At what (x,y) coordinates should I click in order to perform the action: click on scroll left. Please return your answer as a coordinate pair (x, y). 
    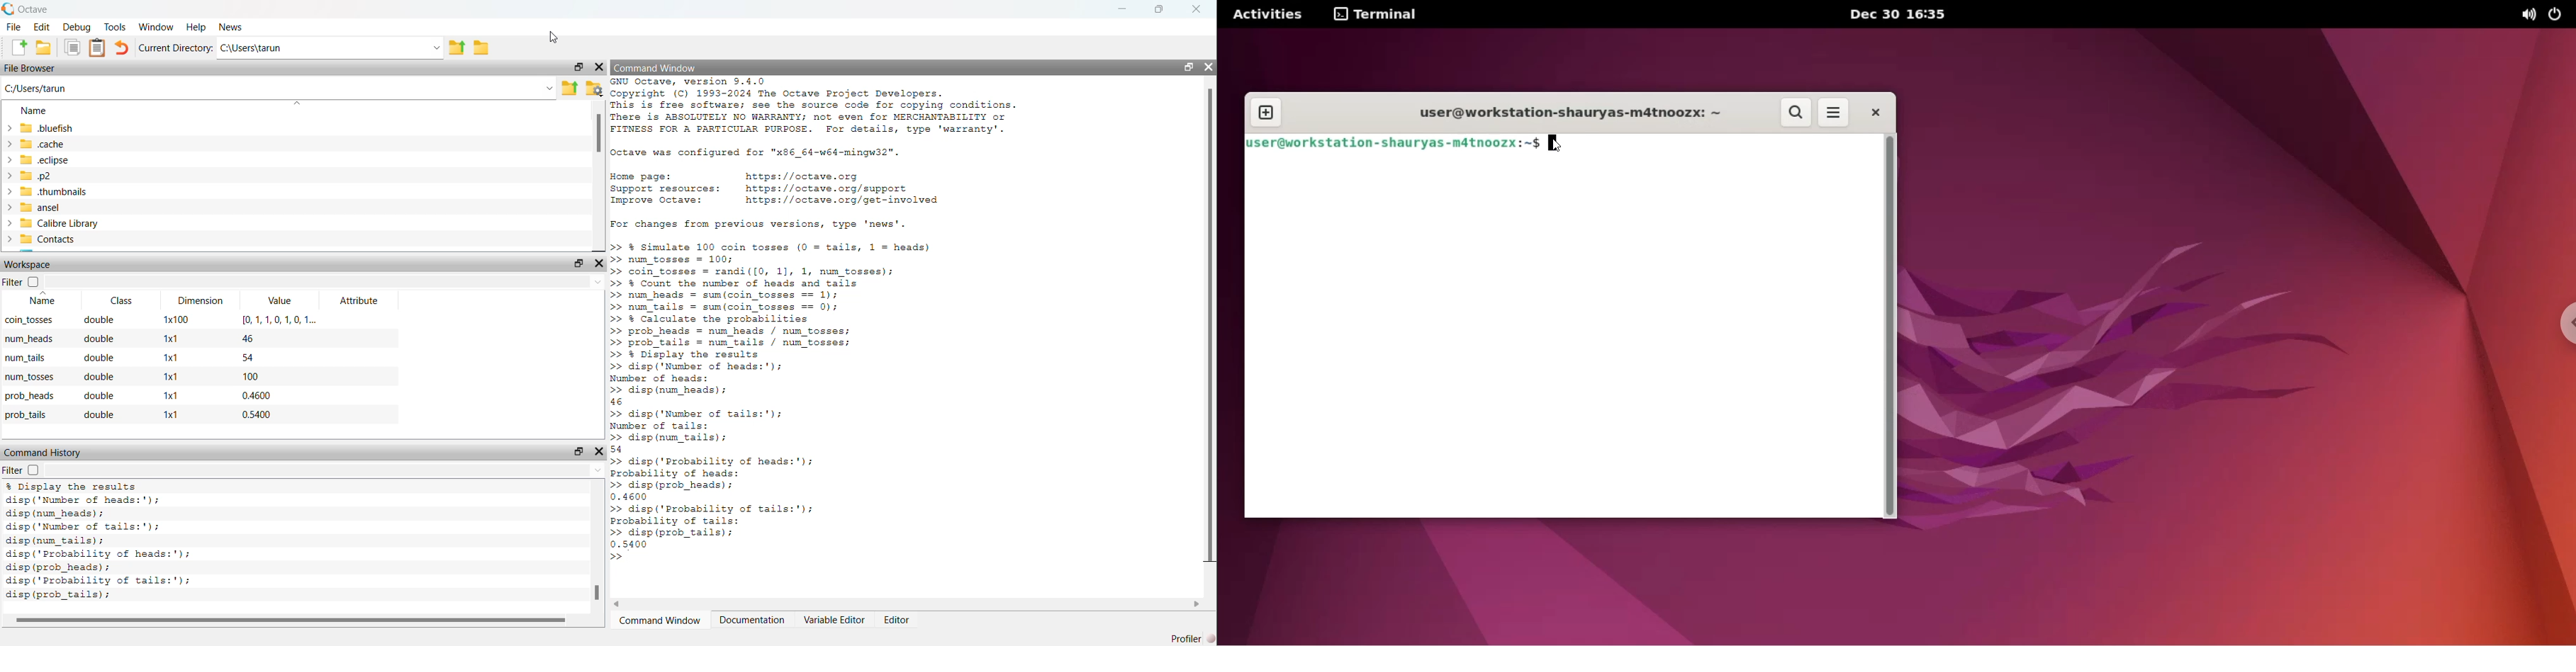
    Looking at the image, I should click on (617, 604).